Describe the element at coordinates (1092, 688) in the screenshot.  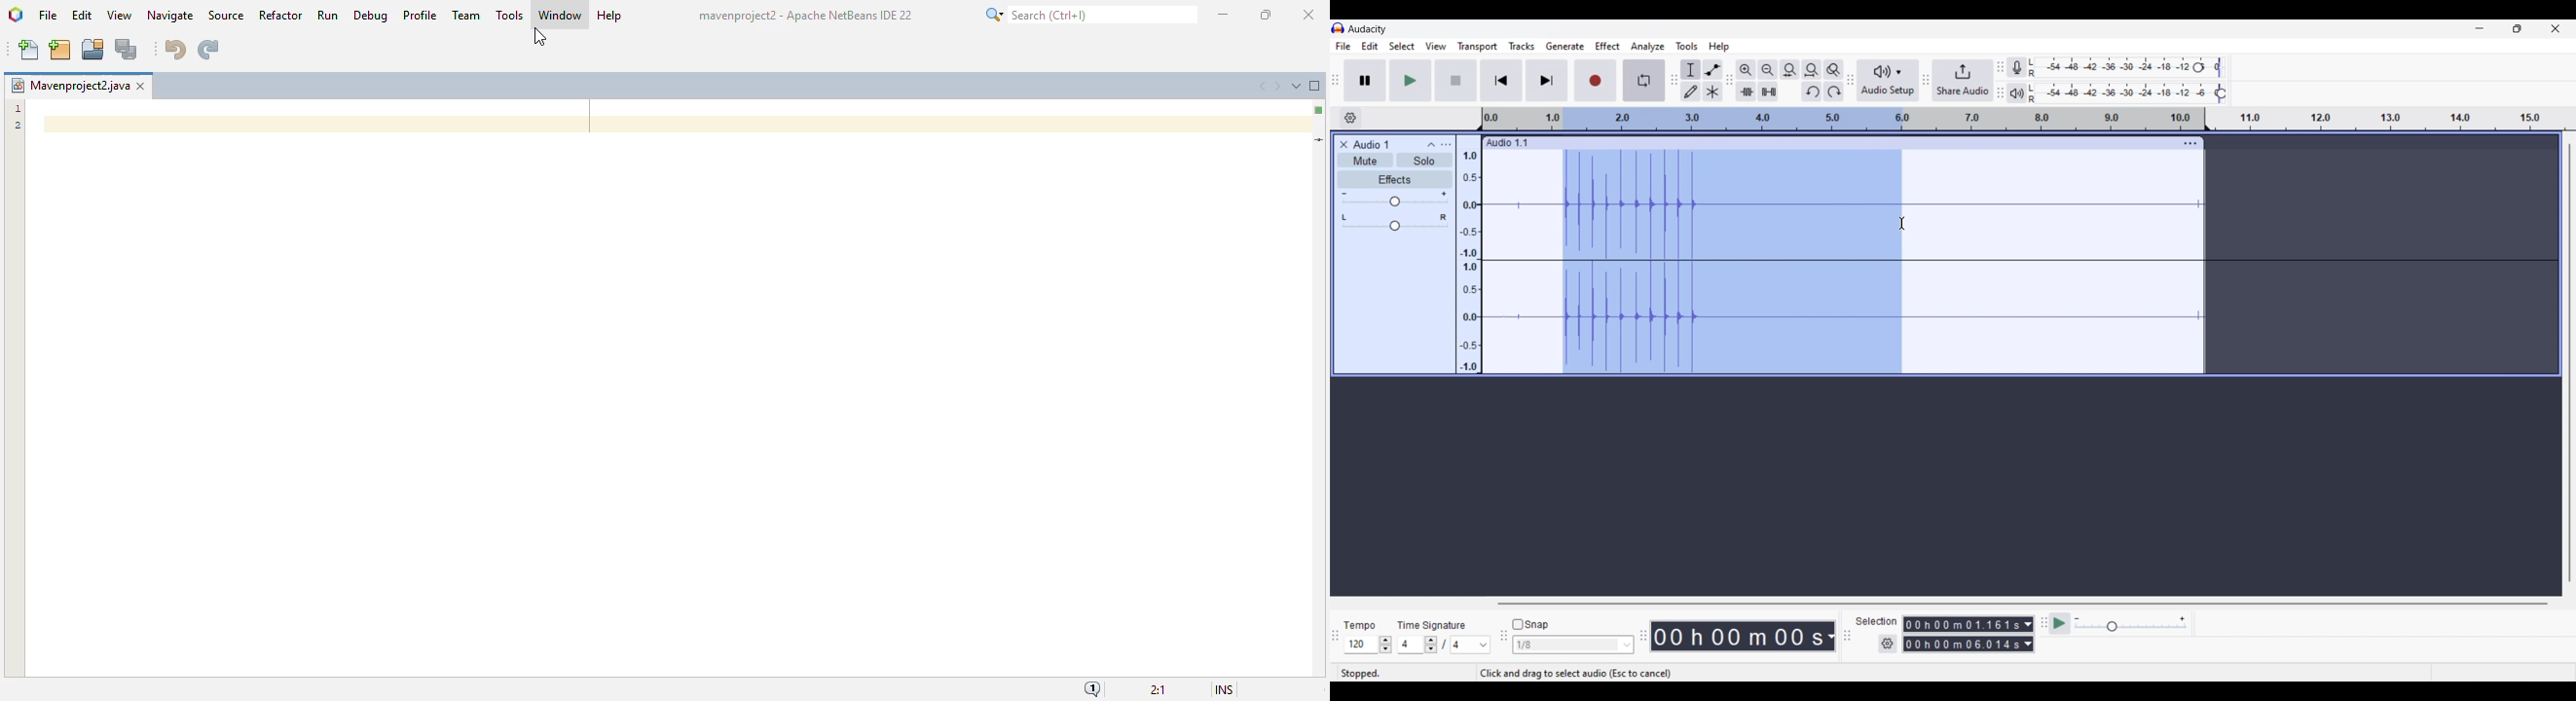
I see `notifications` at that location.